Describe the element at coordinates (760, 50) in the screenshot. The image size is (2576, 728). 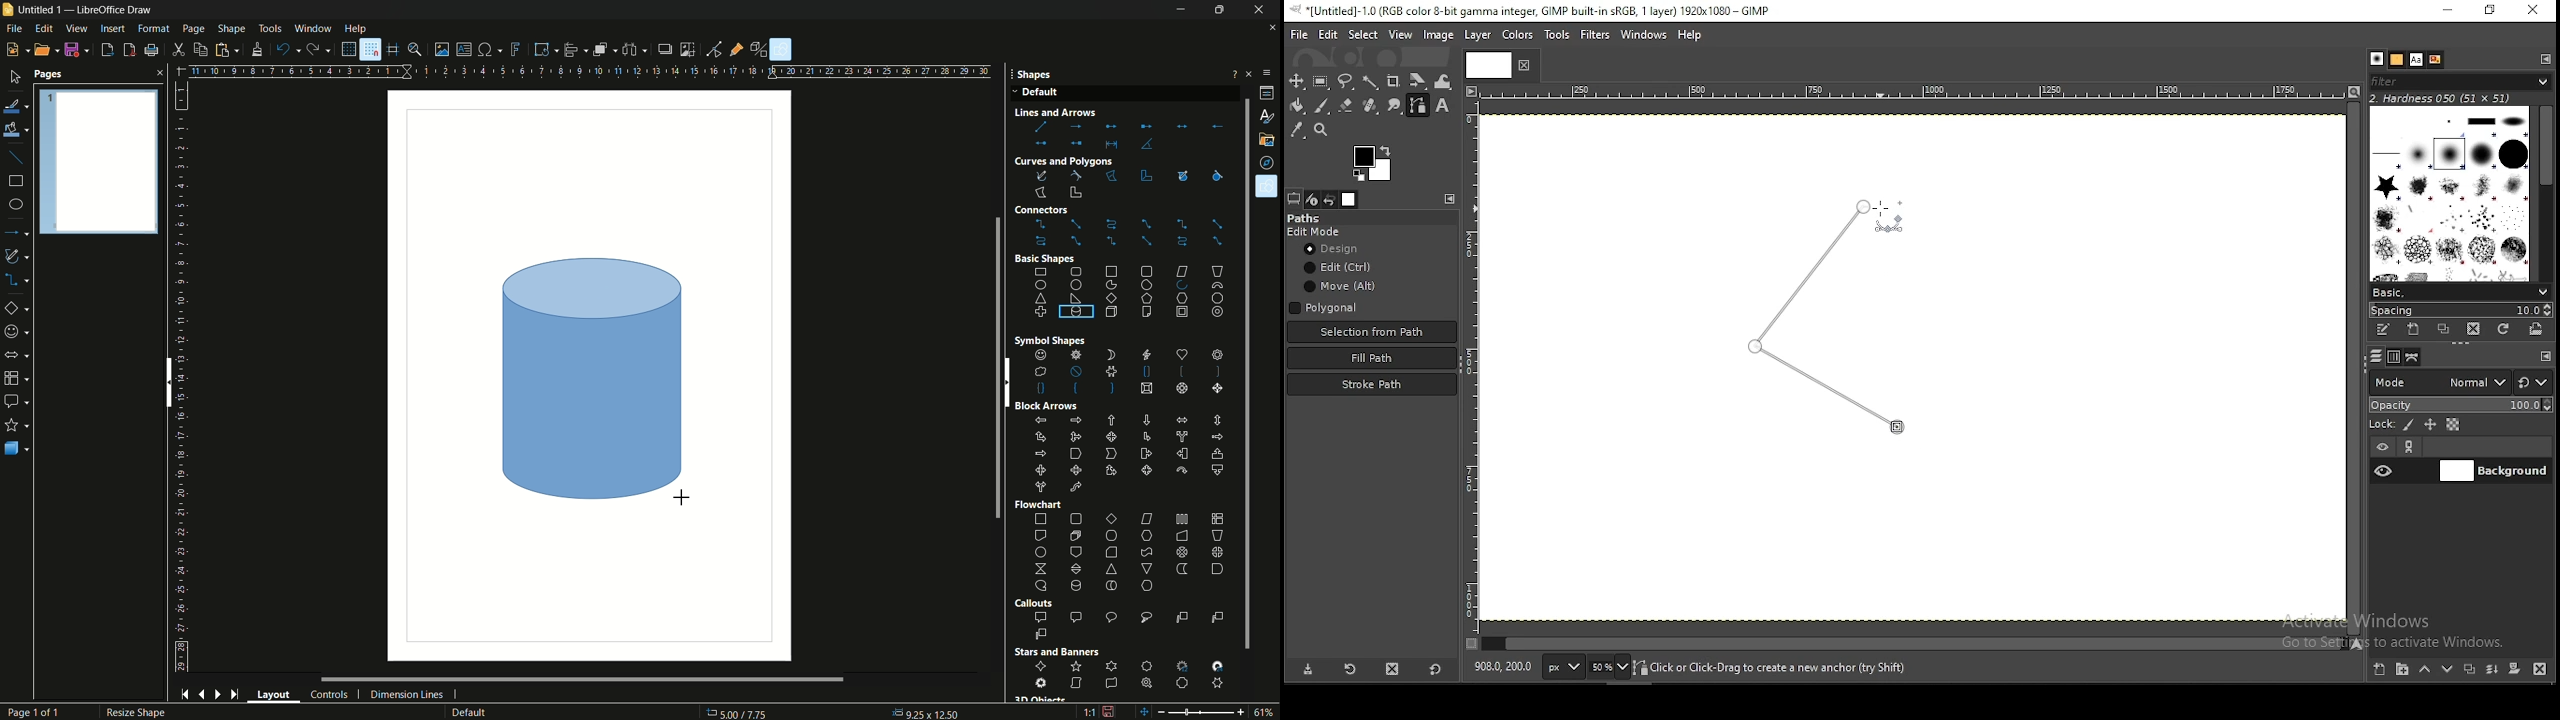
I see `toggle extrusion` at that location.